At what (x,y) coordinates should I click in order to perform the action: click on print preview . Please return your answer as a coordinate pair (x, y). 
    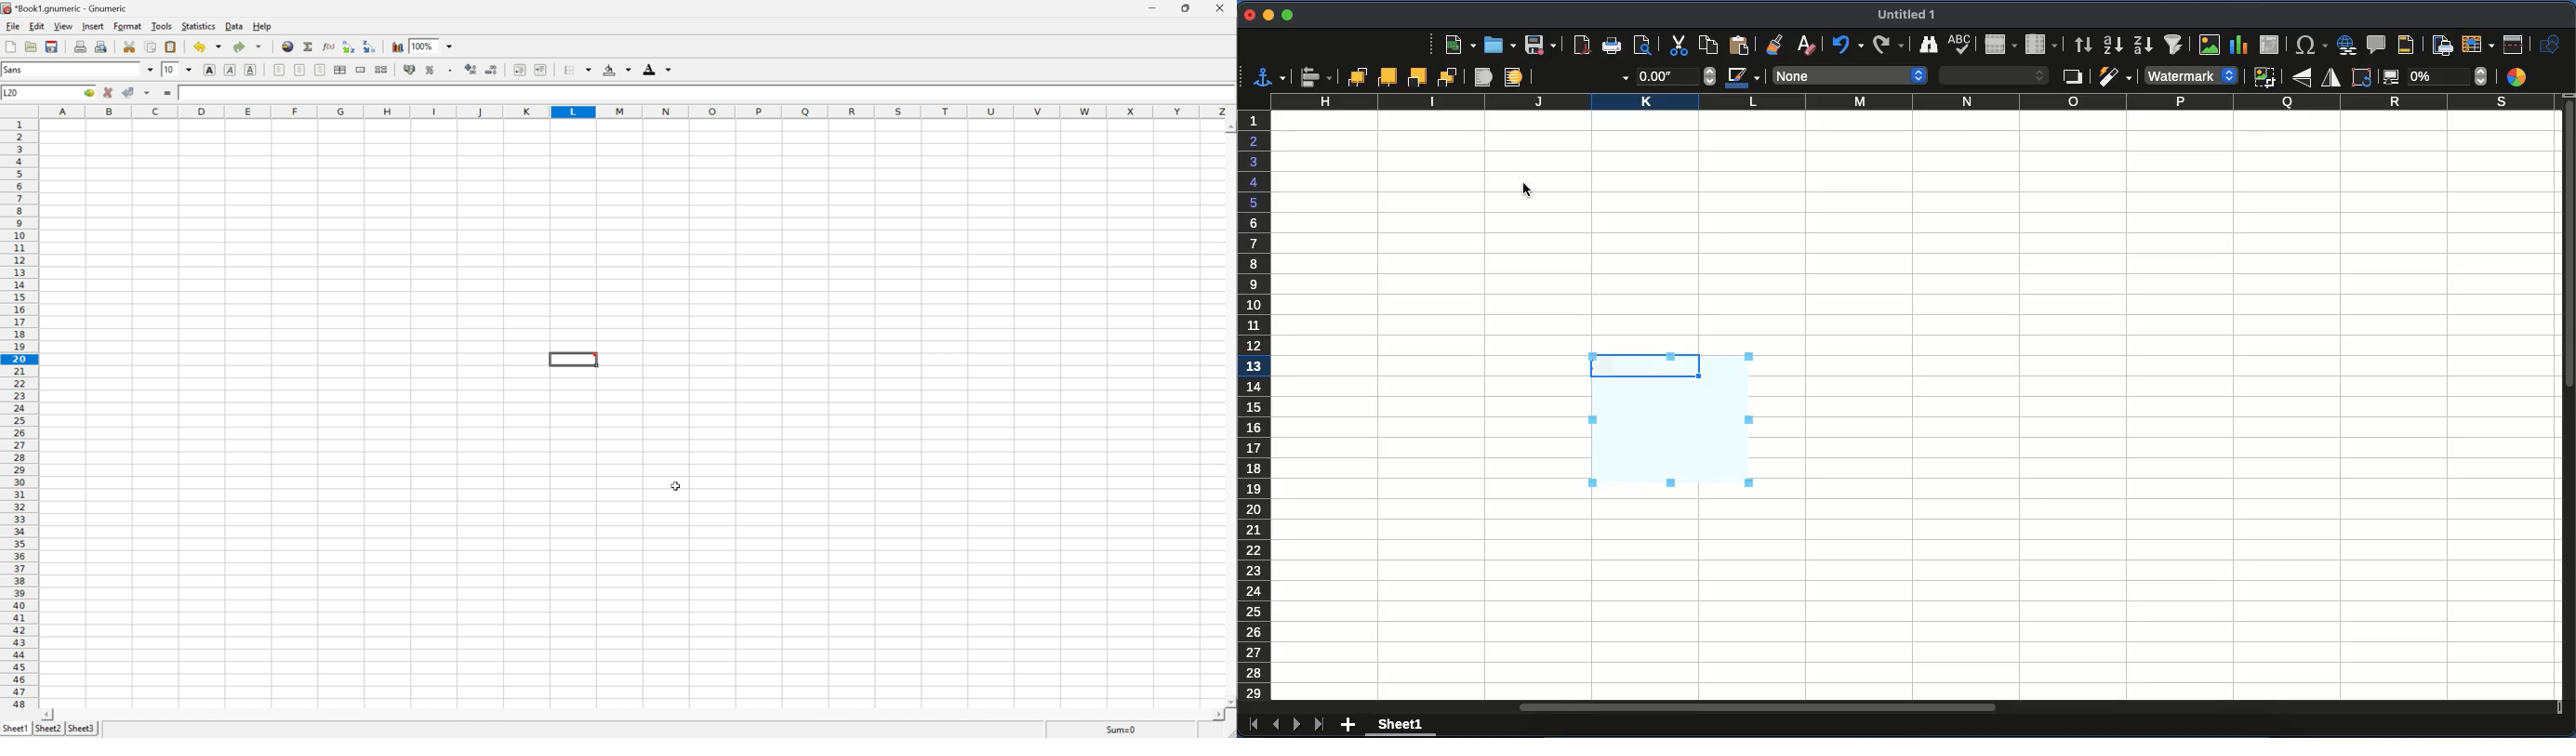
    Looking at the image, I should click on (1646, 46).